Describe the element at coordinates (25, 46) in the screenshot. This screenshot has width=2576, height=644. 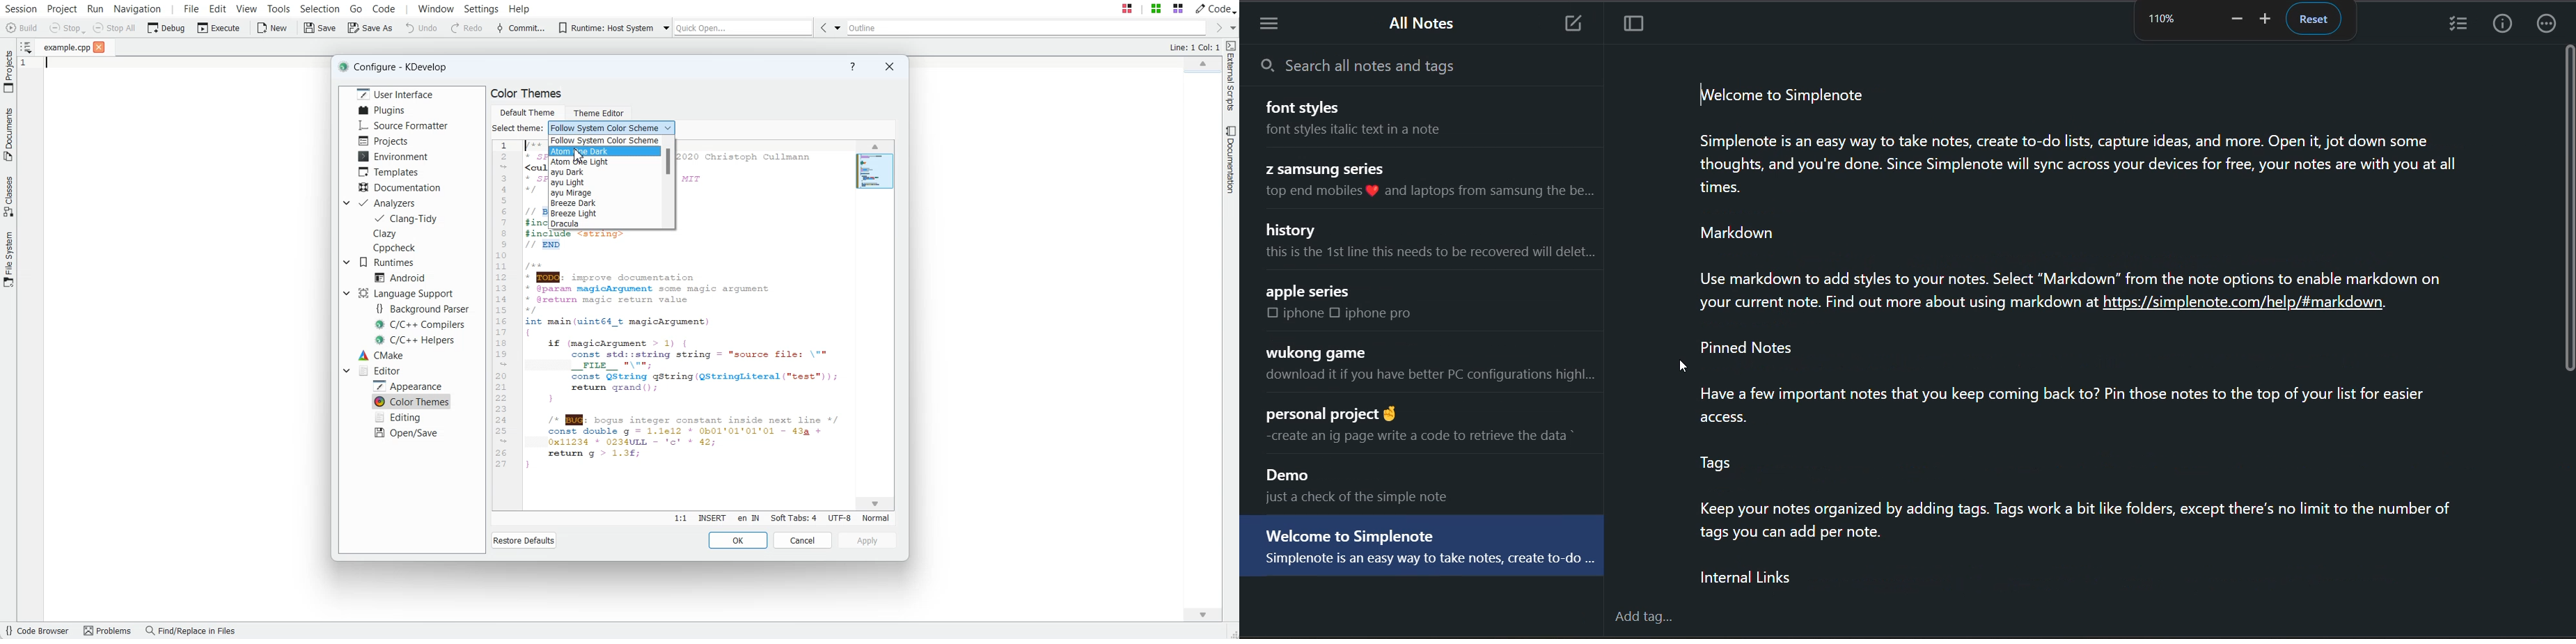
I see `Show sorted List` at that location.